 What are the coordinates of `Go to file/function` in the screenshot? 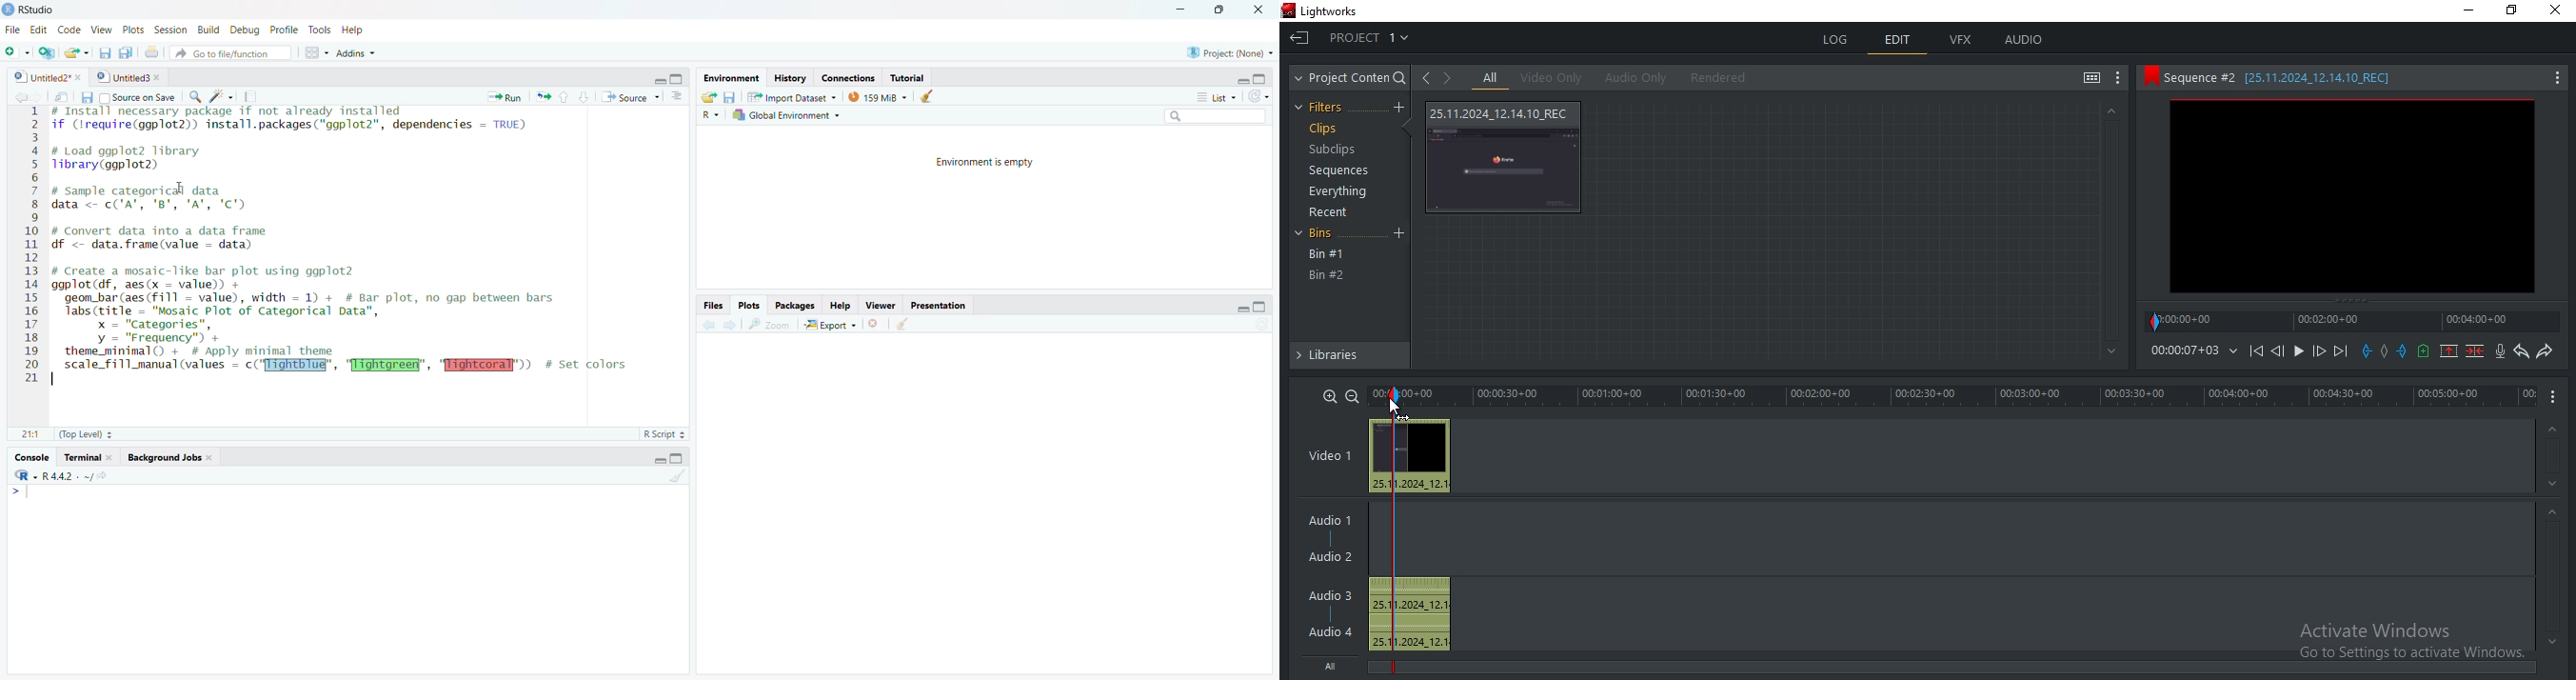 It's located at (229, 55).